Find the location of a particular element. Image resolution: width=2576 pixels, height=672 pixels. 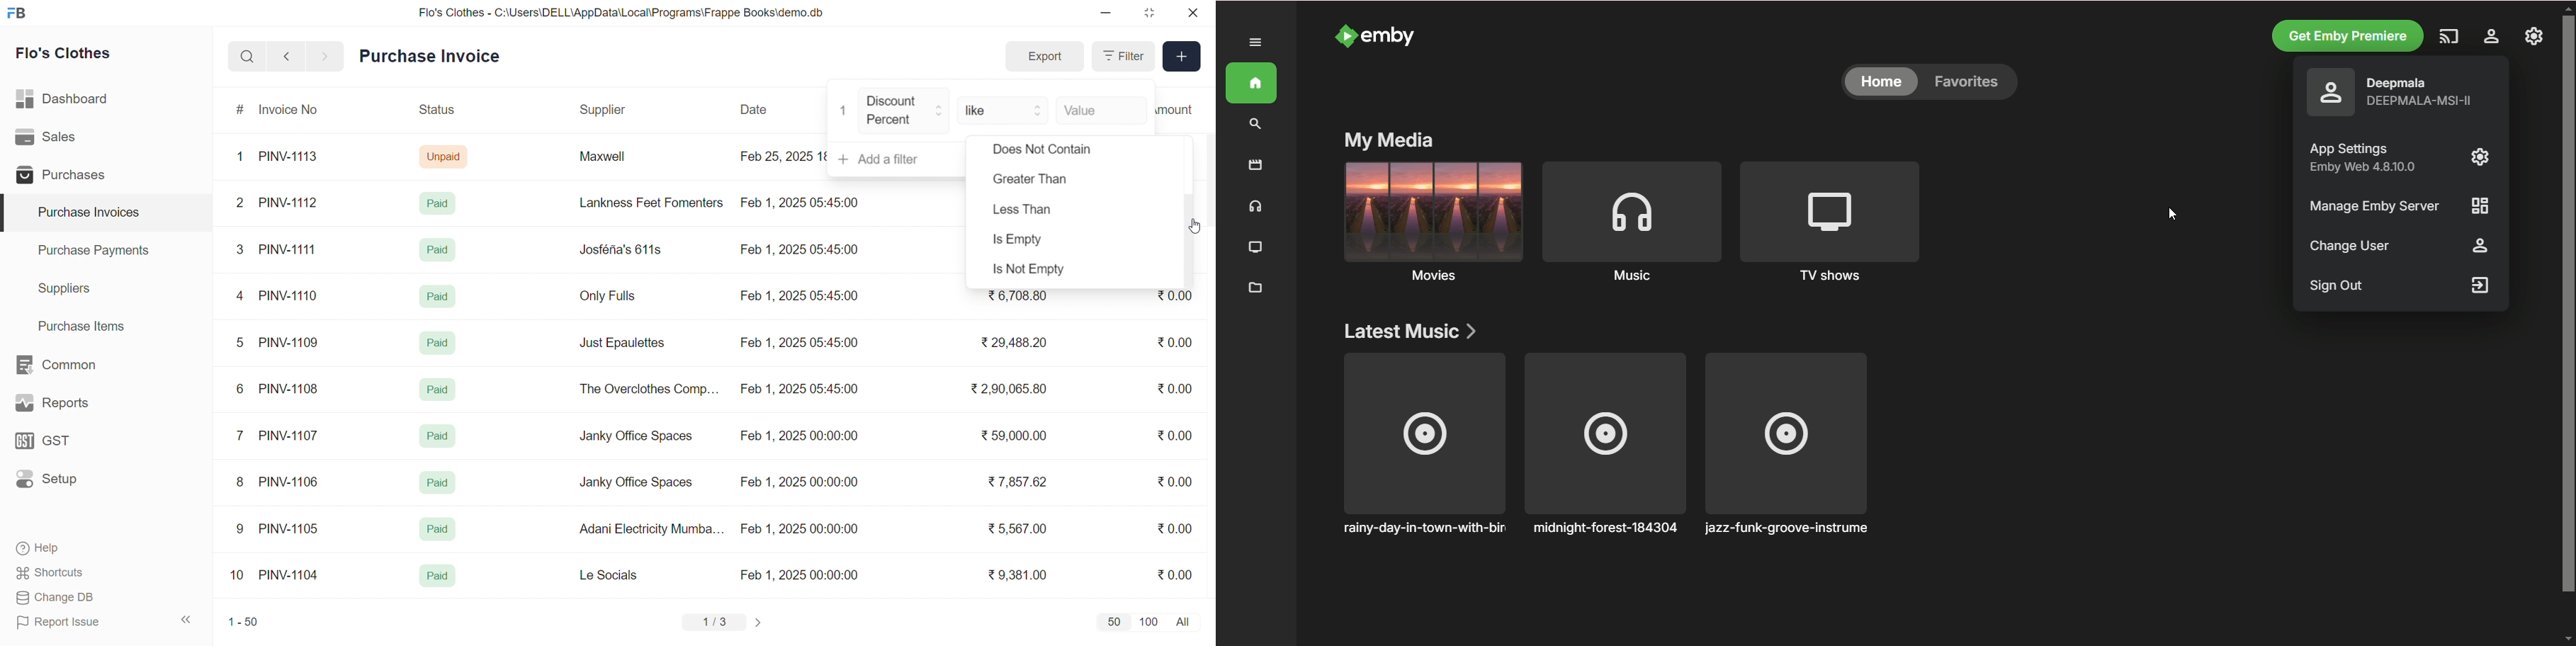

₹9,381.00 is located at coordinates (1018, 575).